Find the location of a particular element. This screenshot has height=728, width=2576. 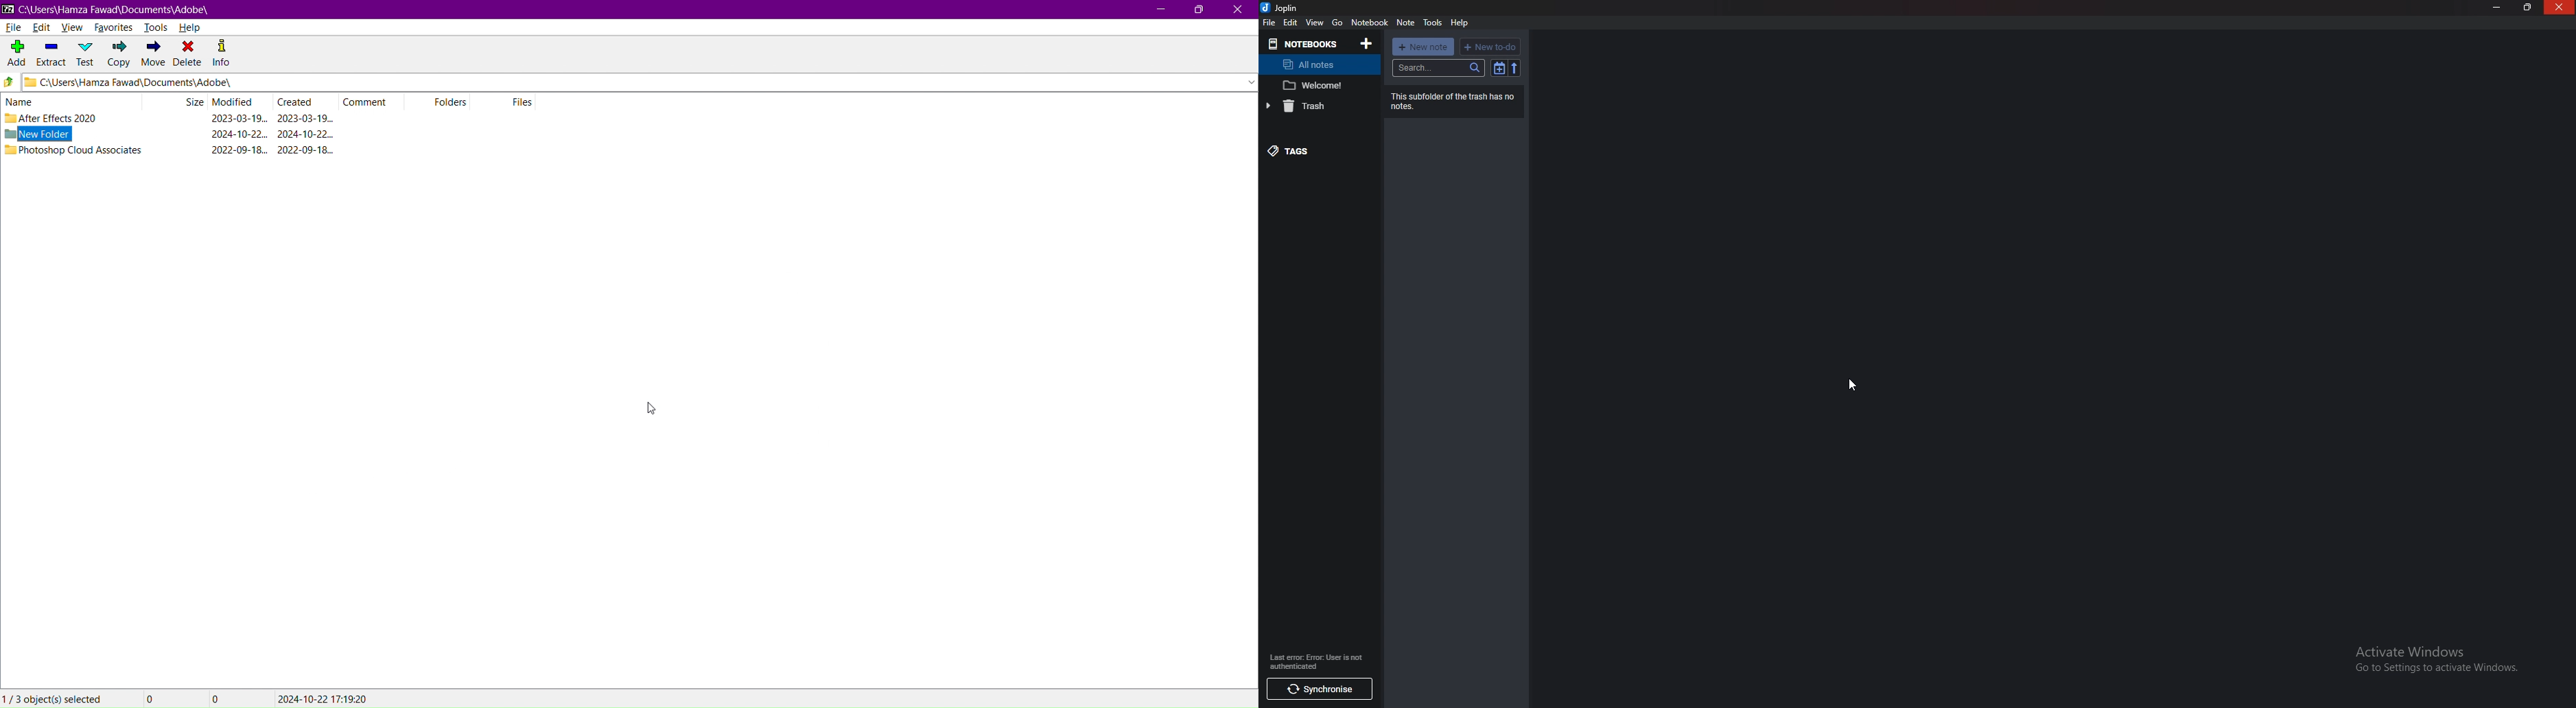

Tools is located at coordinates (158, 28).